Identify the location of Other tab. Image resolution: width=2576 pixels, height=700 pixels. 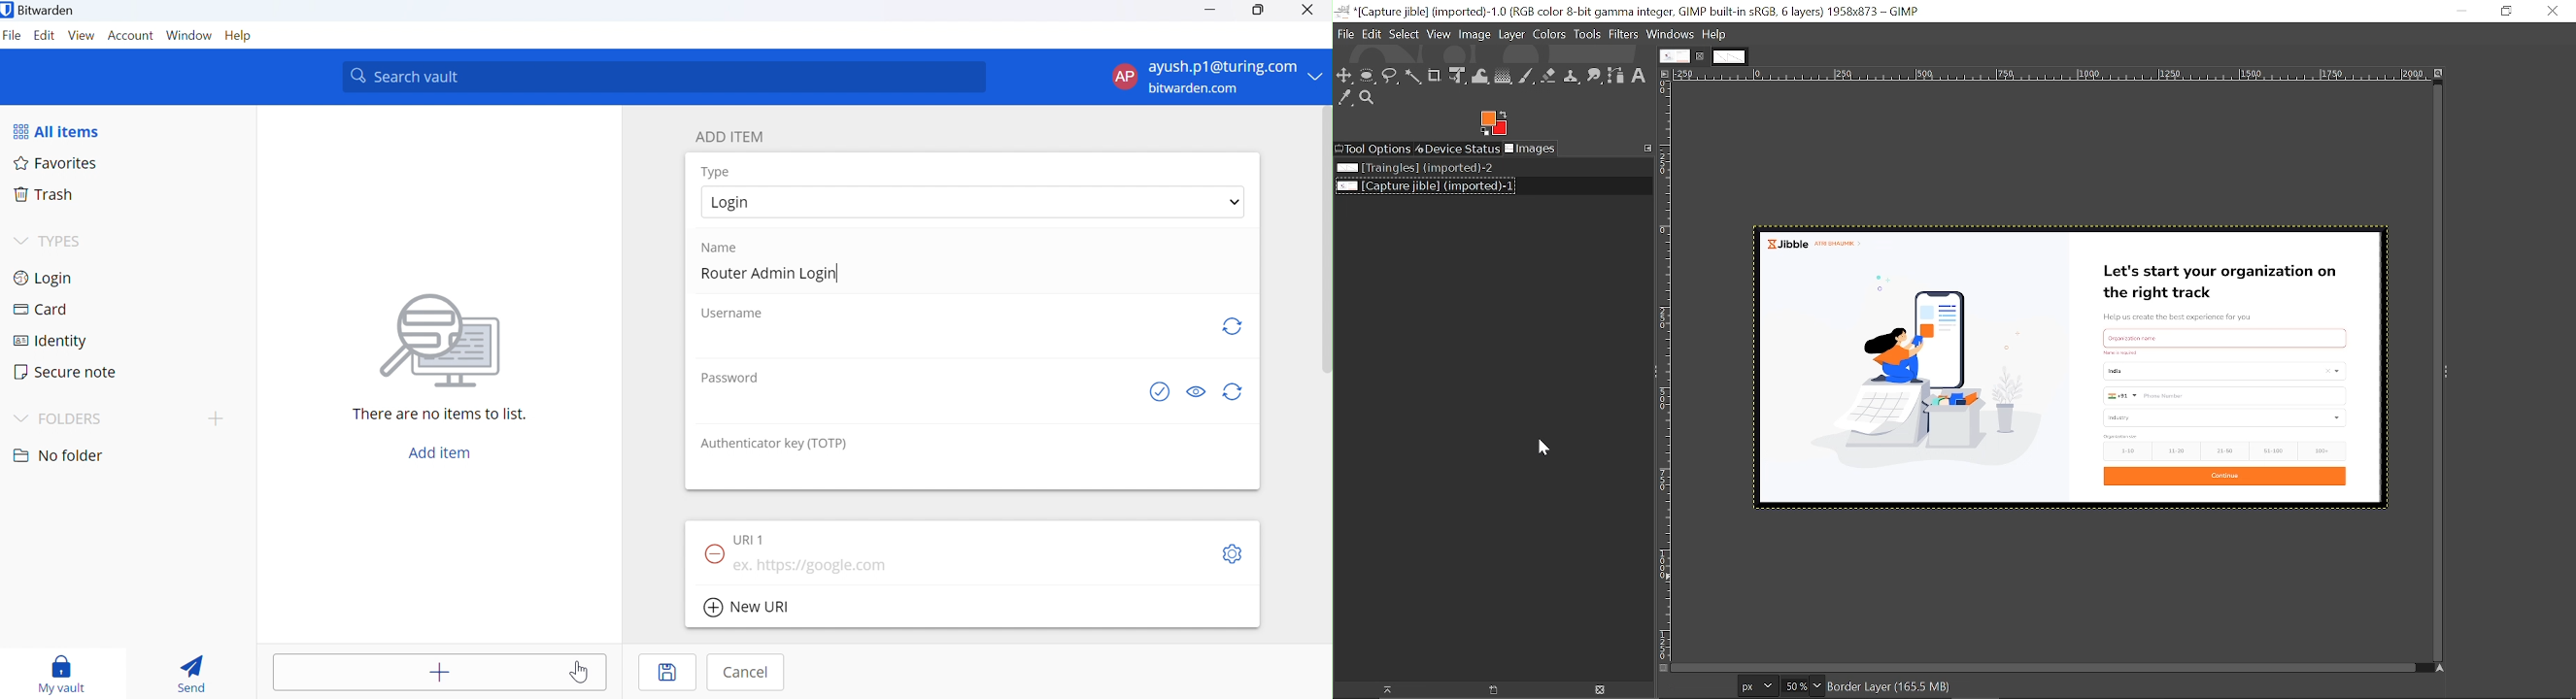
(1729, 57).